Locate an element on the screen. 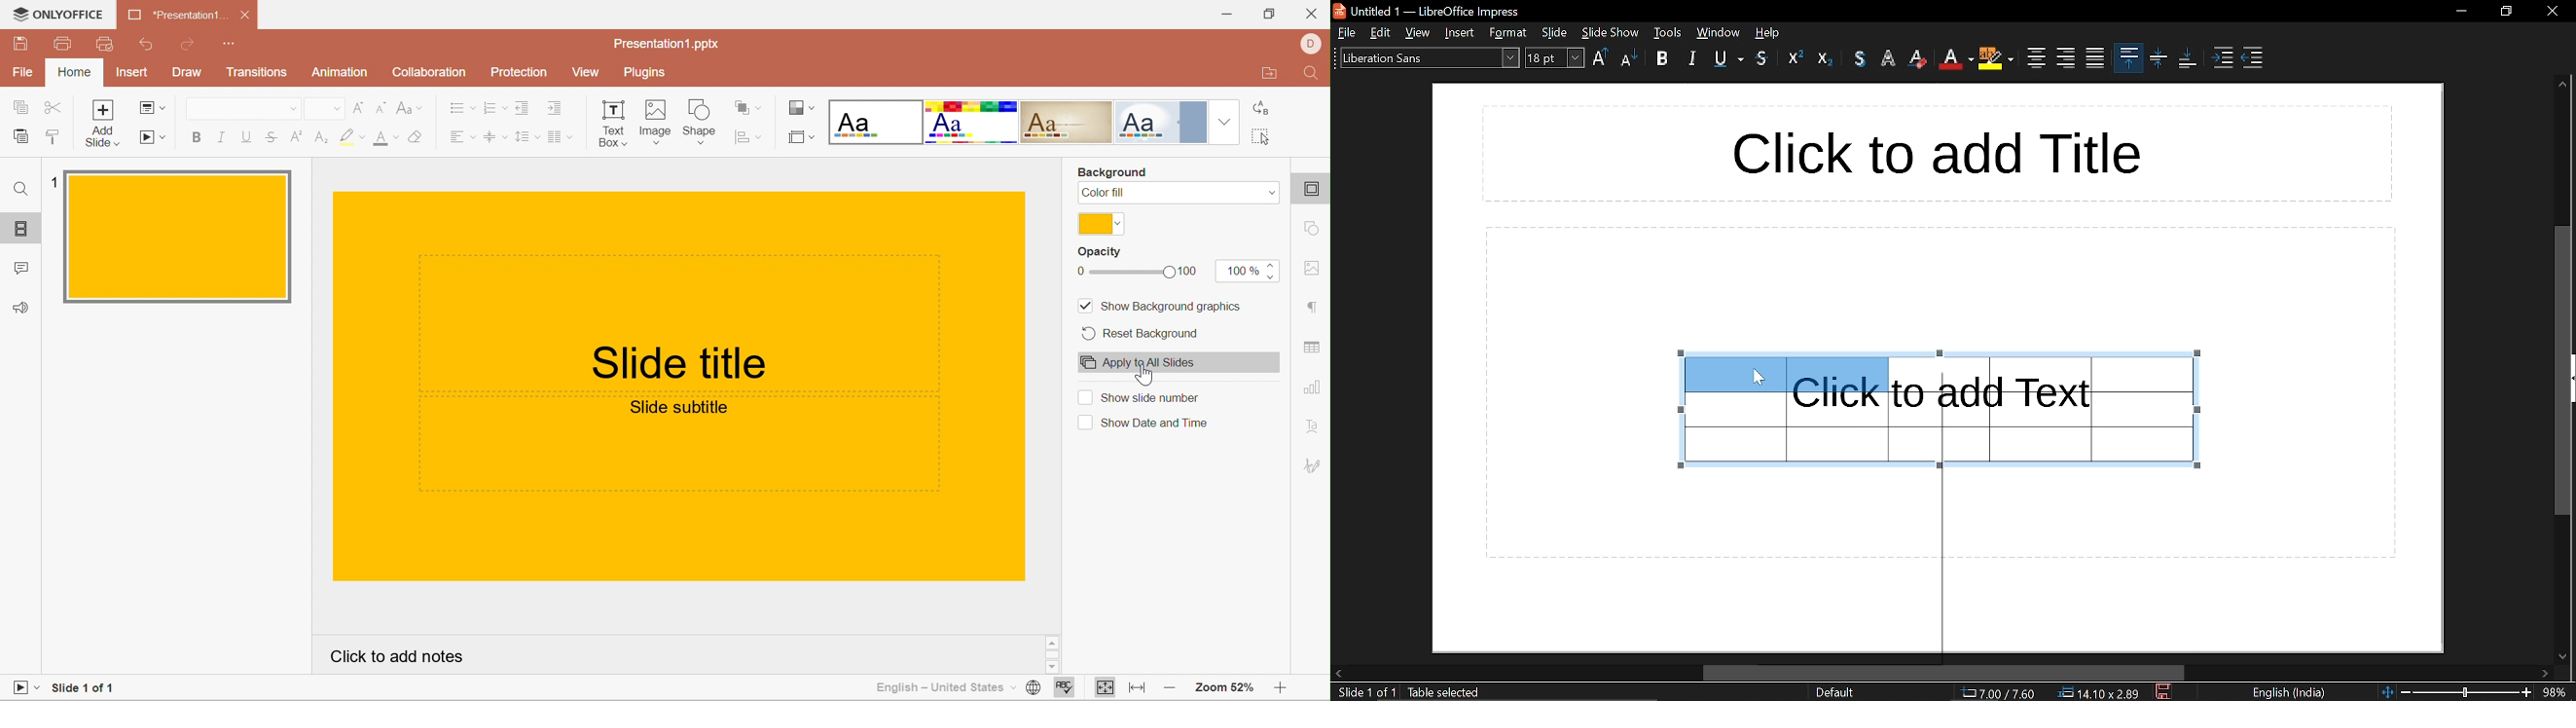  Gold color is located at coordinates (1101, 223).